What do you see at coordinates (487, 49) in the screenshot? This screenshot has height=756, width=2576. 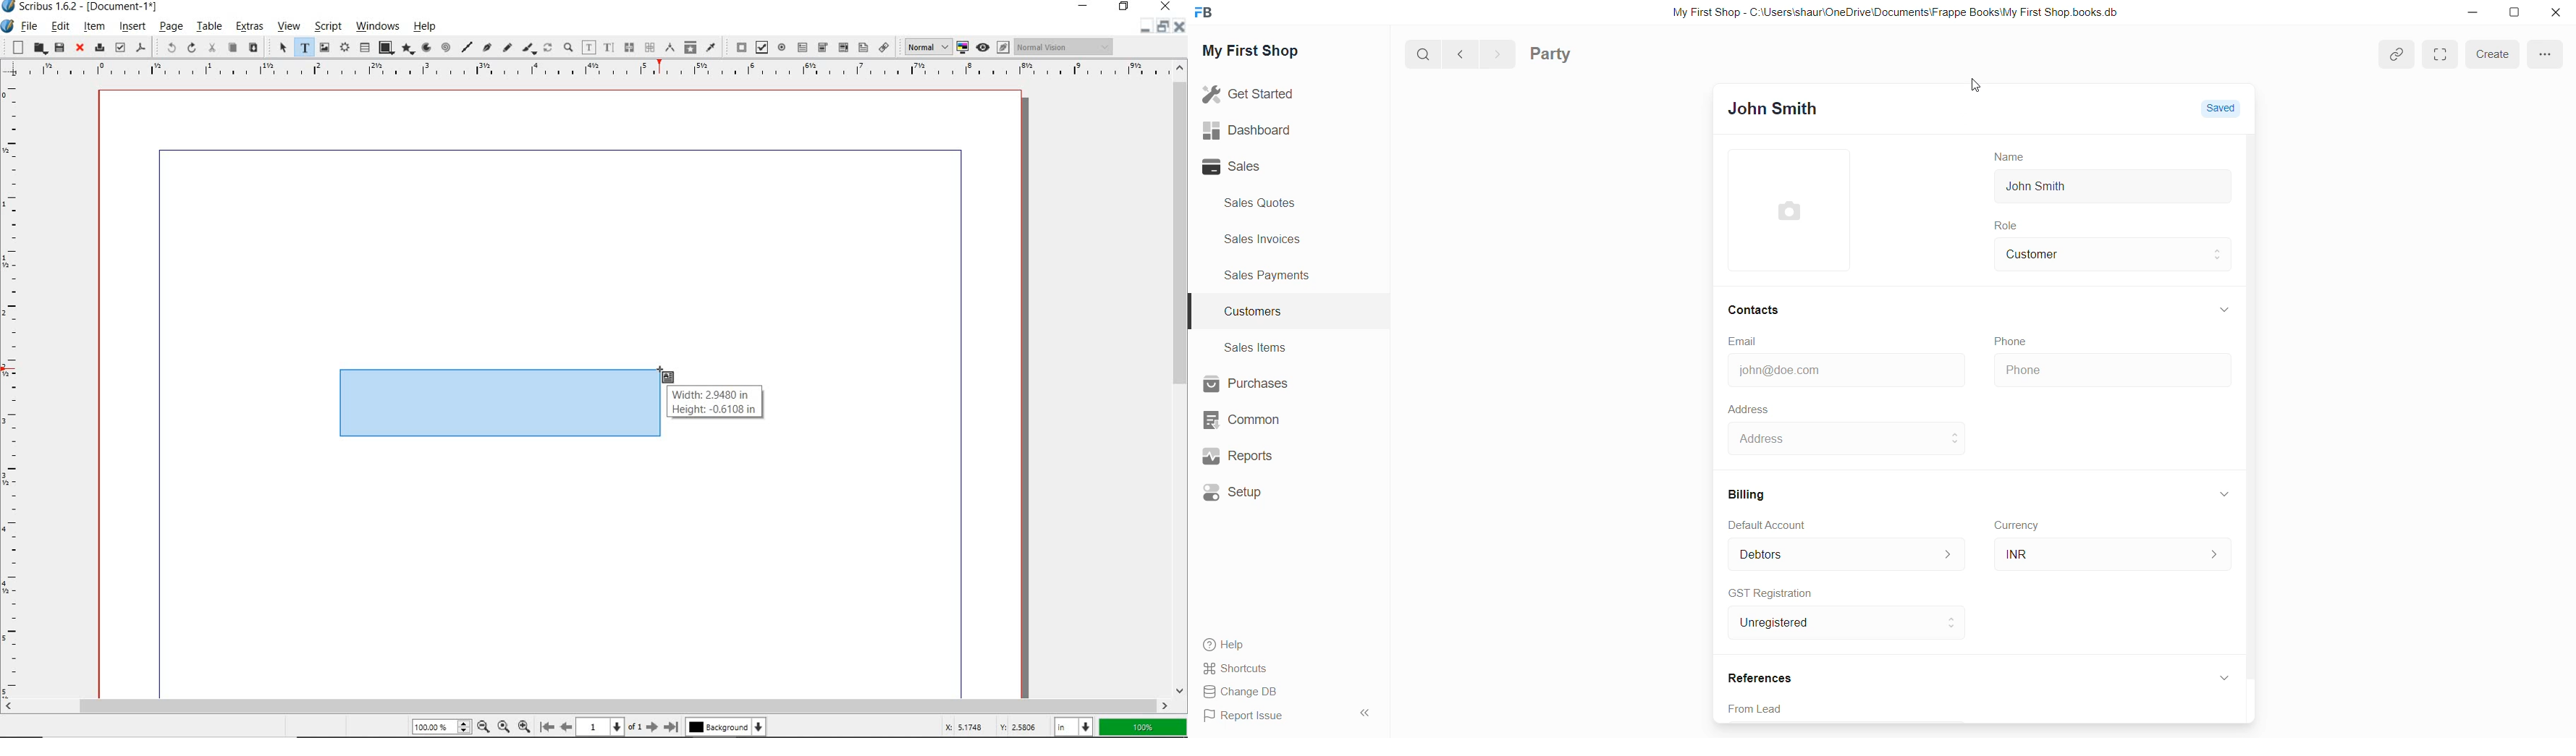 I see `Bezier curve` at bounding box center [487, 49].